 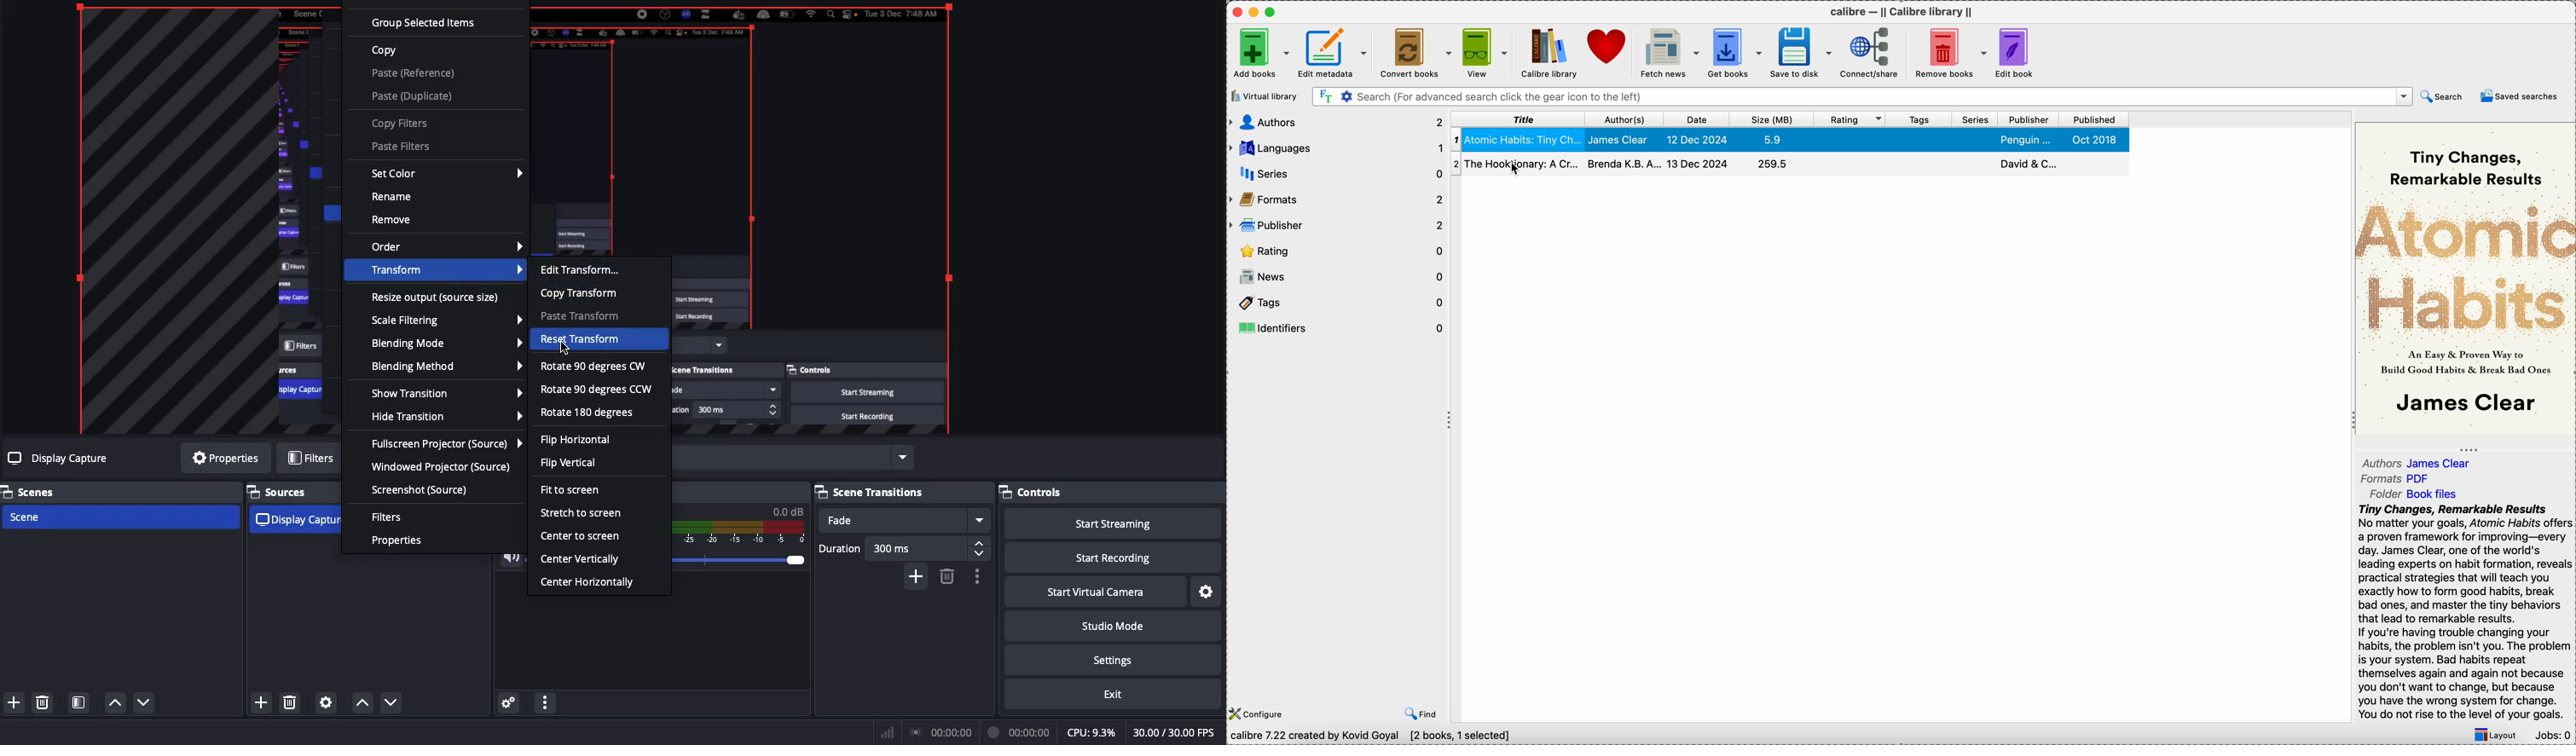 What do you see at coordinates (2443, 97) in the screenshot?
I see `search` at bounding box center [2443, 97].